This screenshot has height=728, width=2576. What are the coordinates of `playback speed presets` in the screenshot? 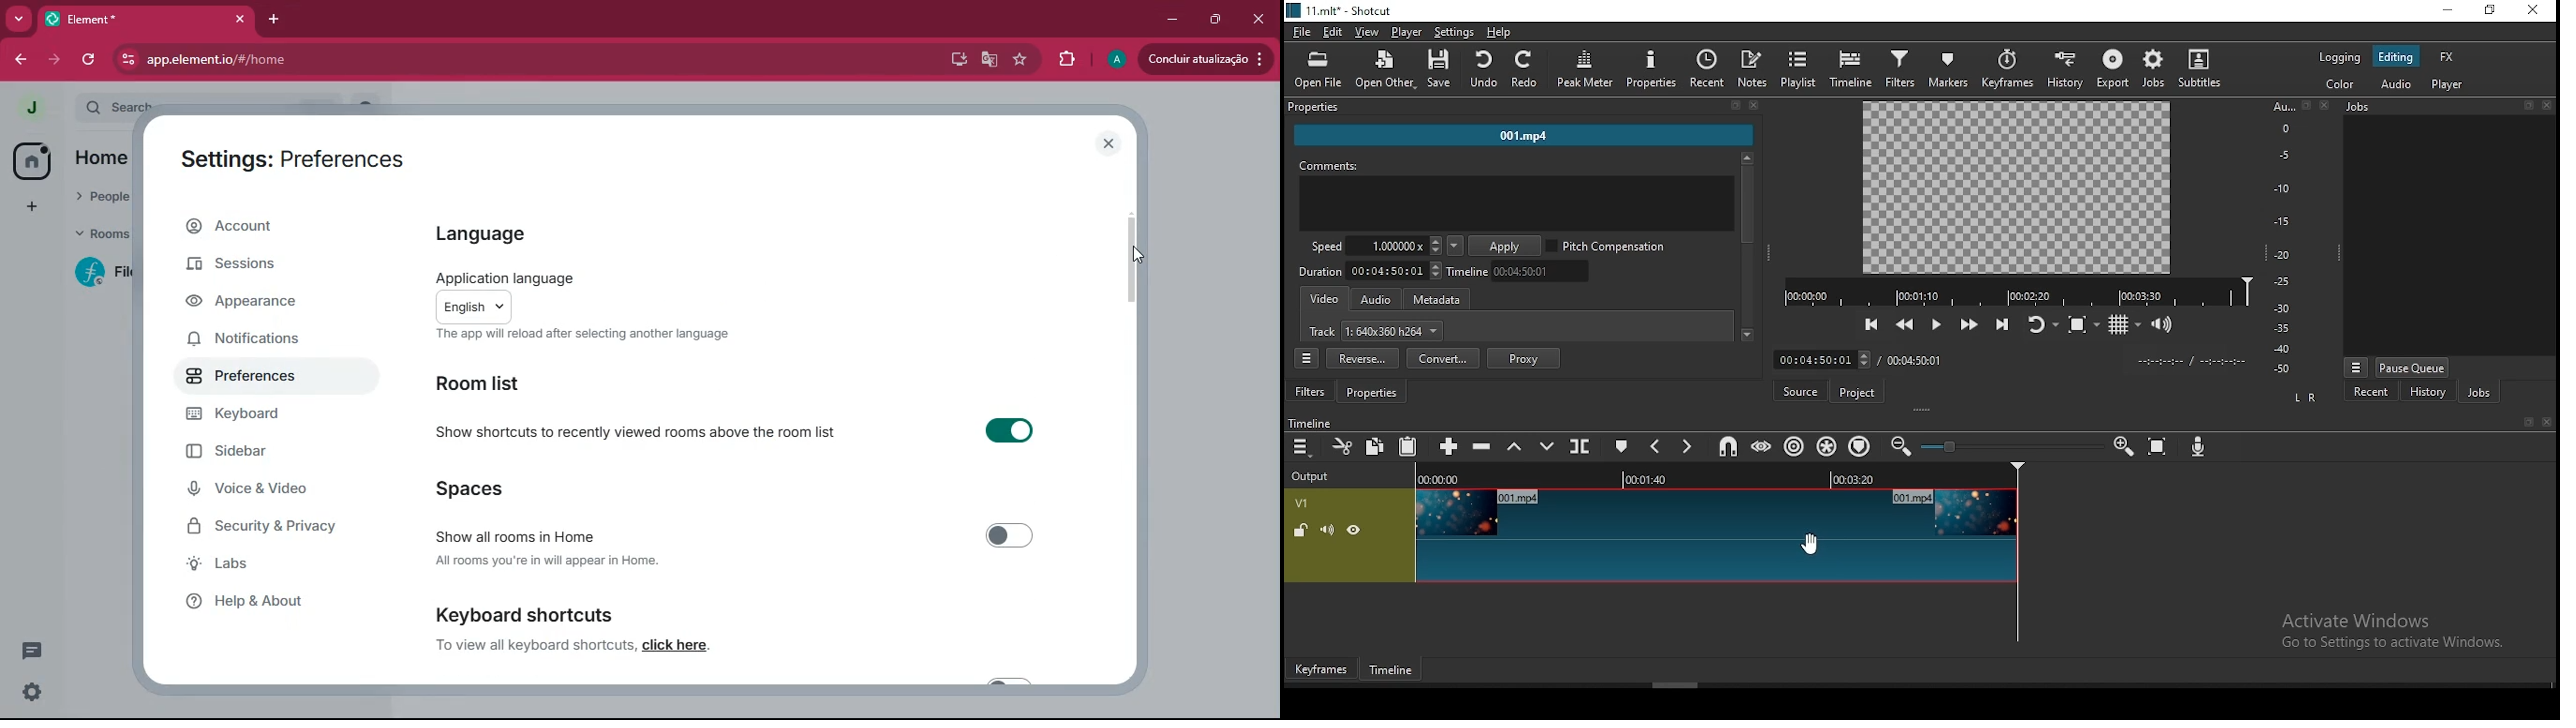 It's located at (1454, 247).